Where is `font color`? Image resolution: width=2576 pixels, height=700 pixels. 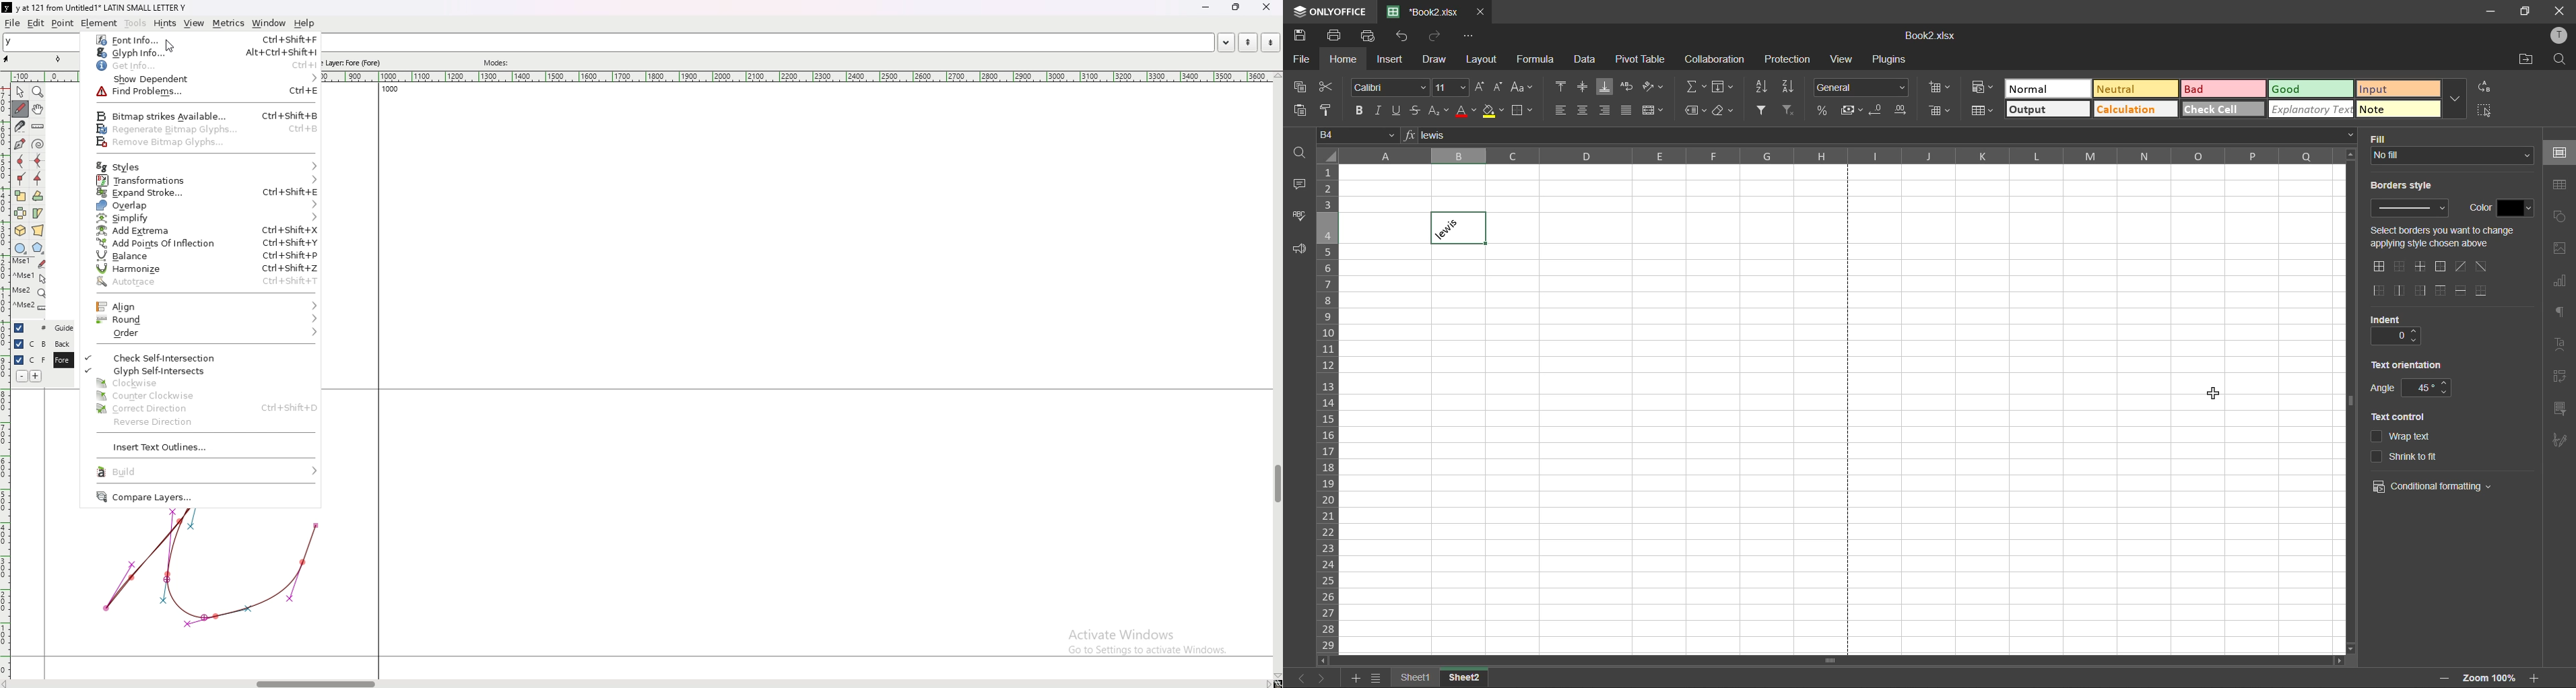 font color is located at coordinates (1465, 112).